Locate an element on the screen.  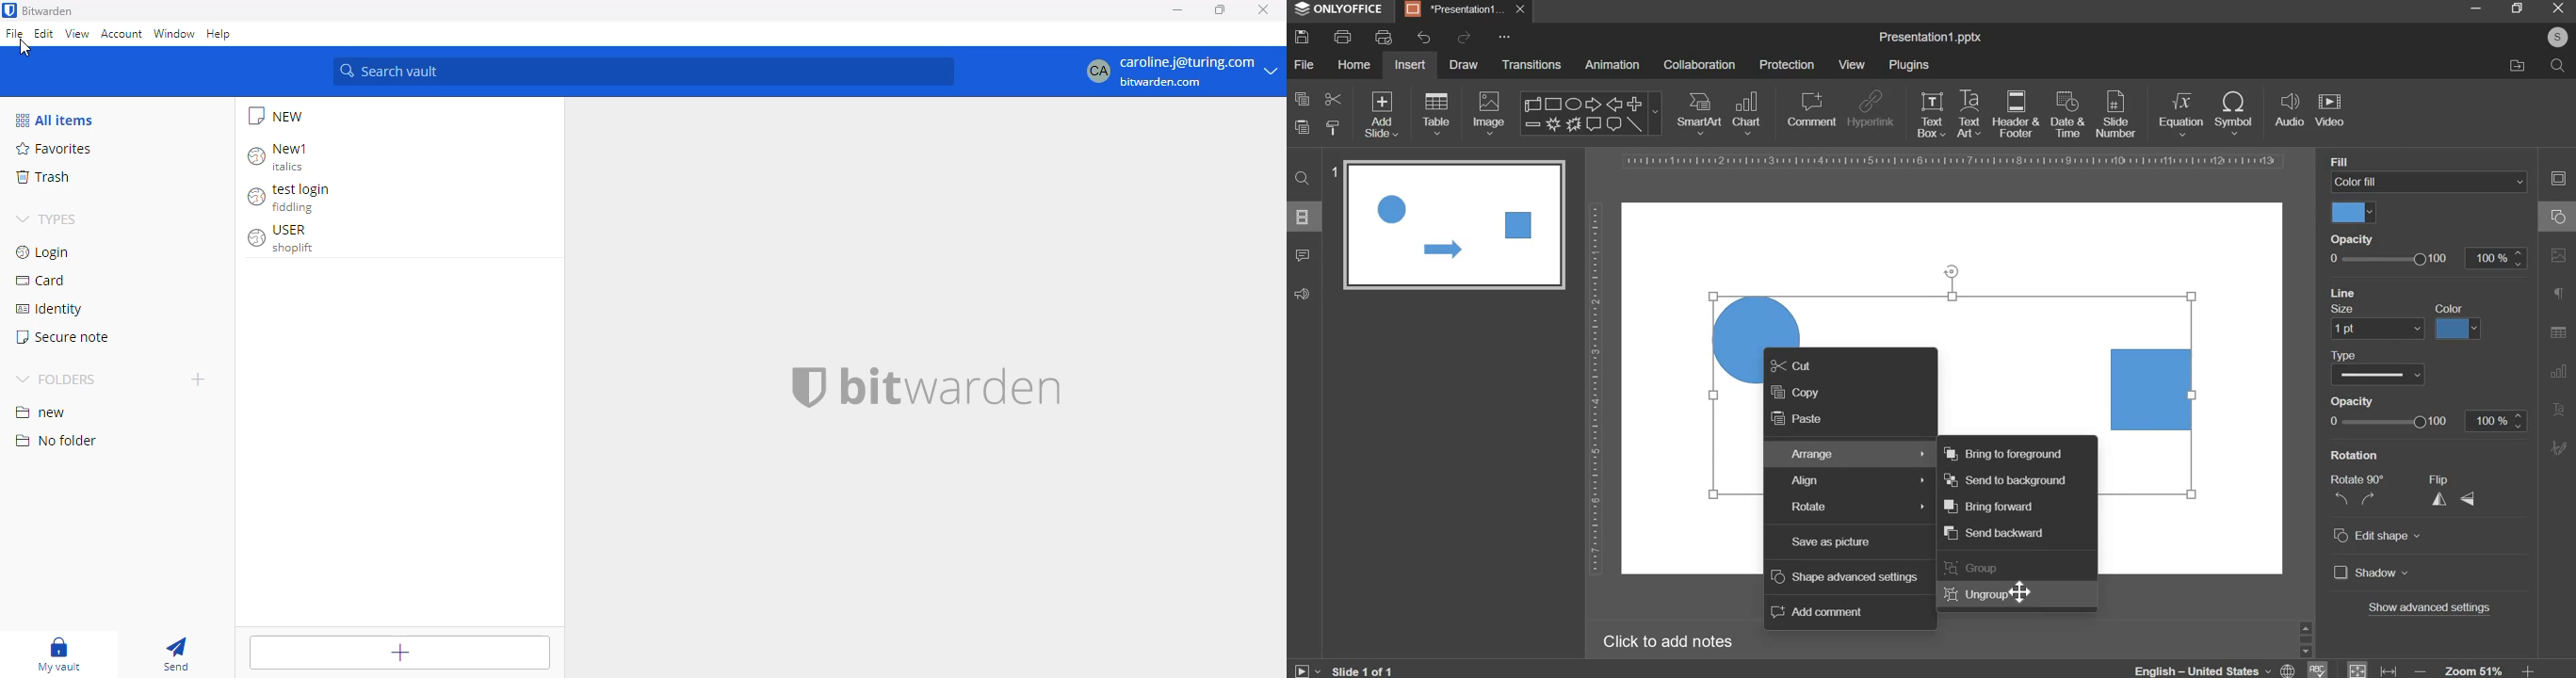
group is located at coordinates (1974, 568).